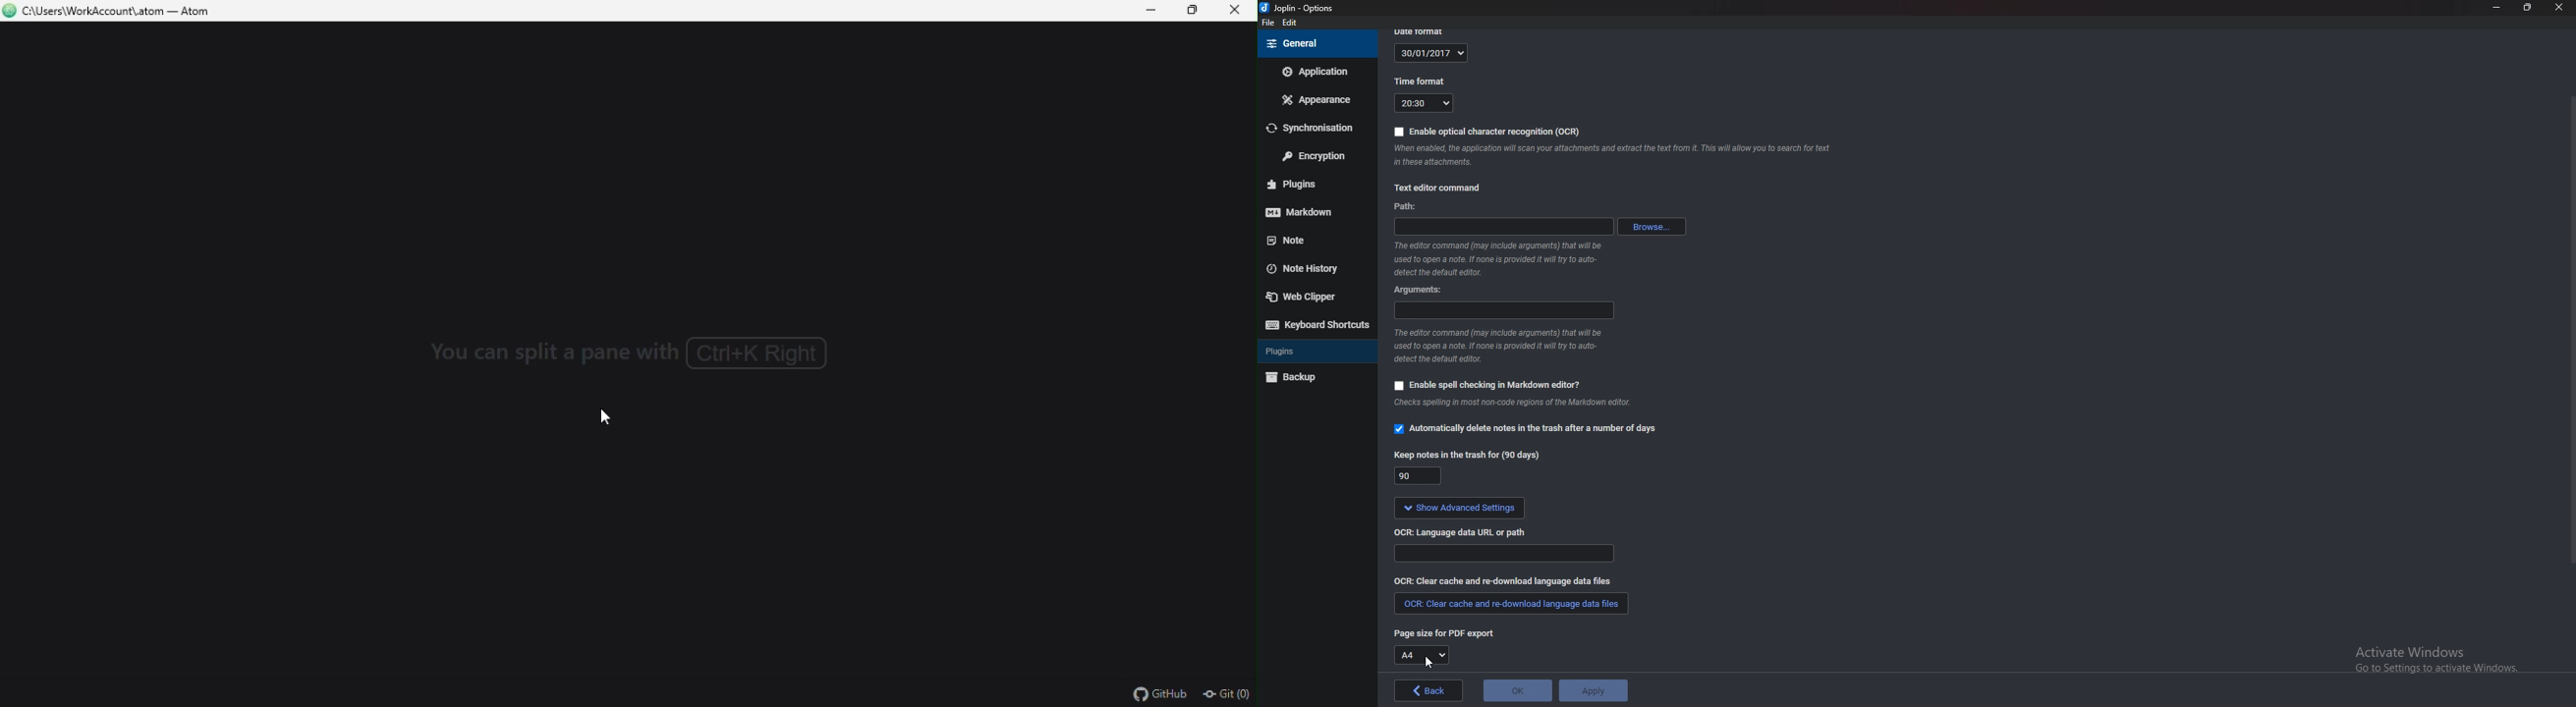 The image size is (2576, 728). I want to click on show advanced settings, so click(1458, 509).